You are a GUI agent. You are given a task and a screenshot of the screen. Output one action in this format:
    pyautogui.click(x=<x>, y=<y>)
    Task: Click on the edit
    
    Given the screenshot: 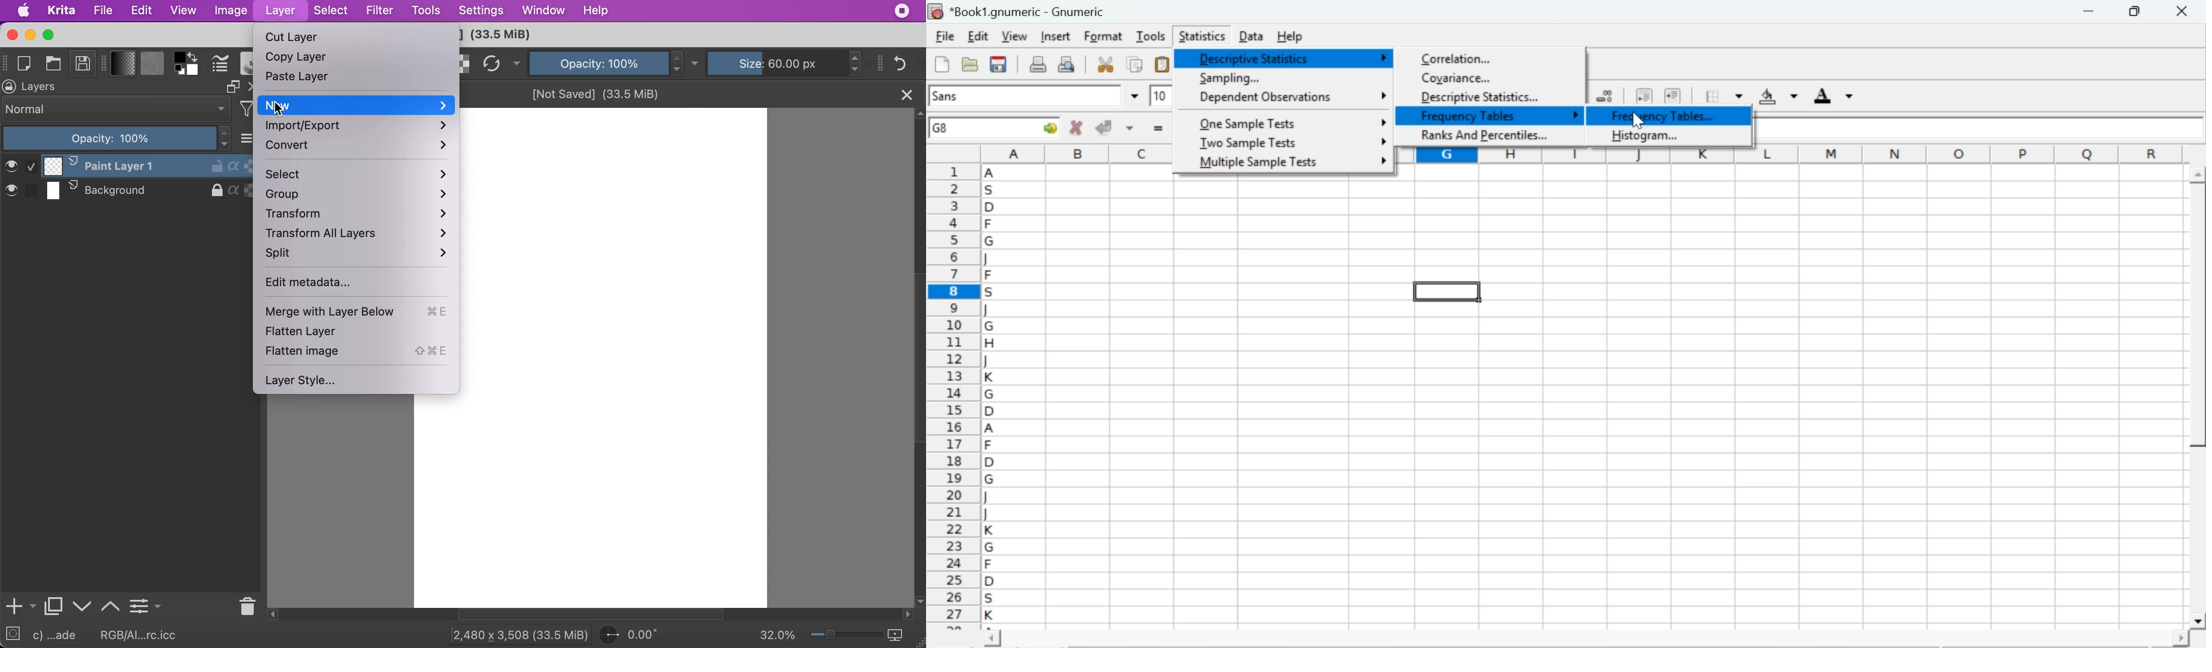 What is the action you would take?
    pyautogui.click(x=142, y=11)
    